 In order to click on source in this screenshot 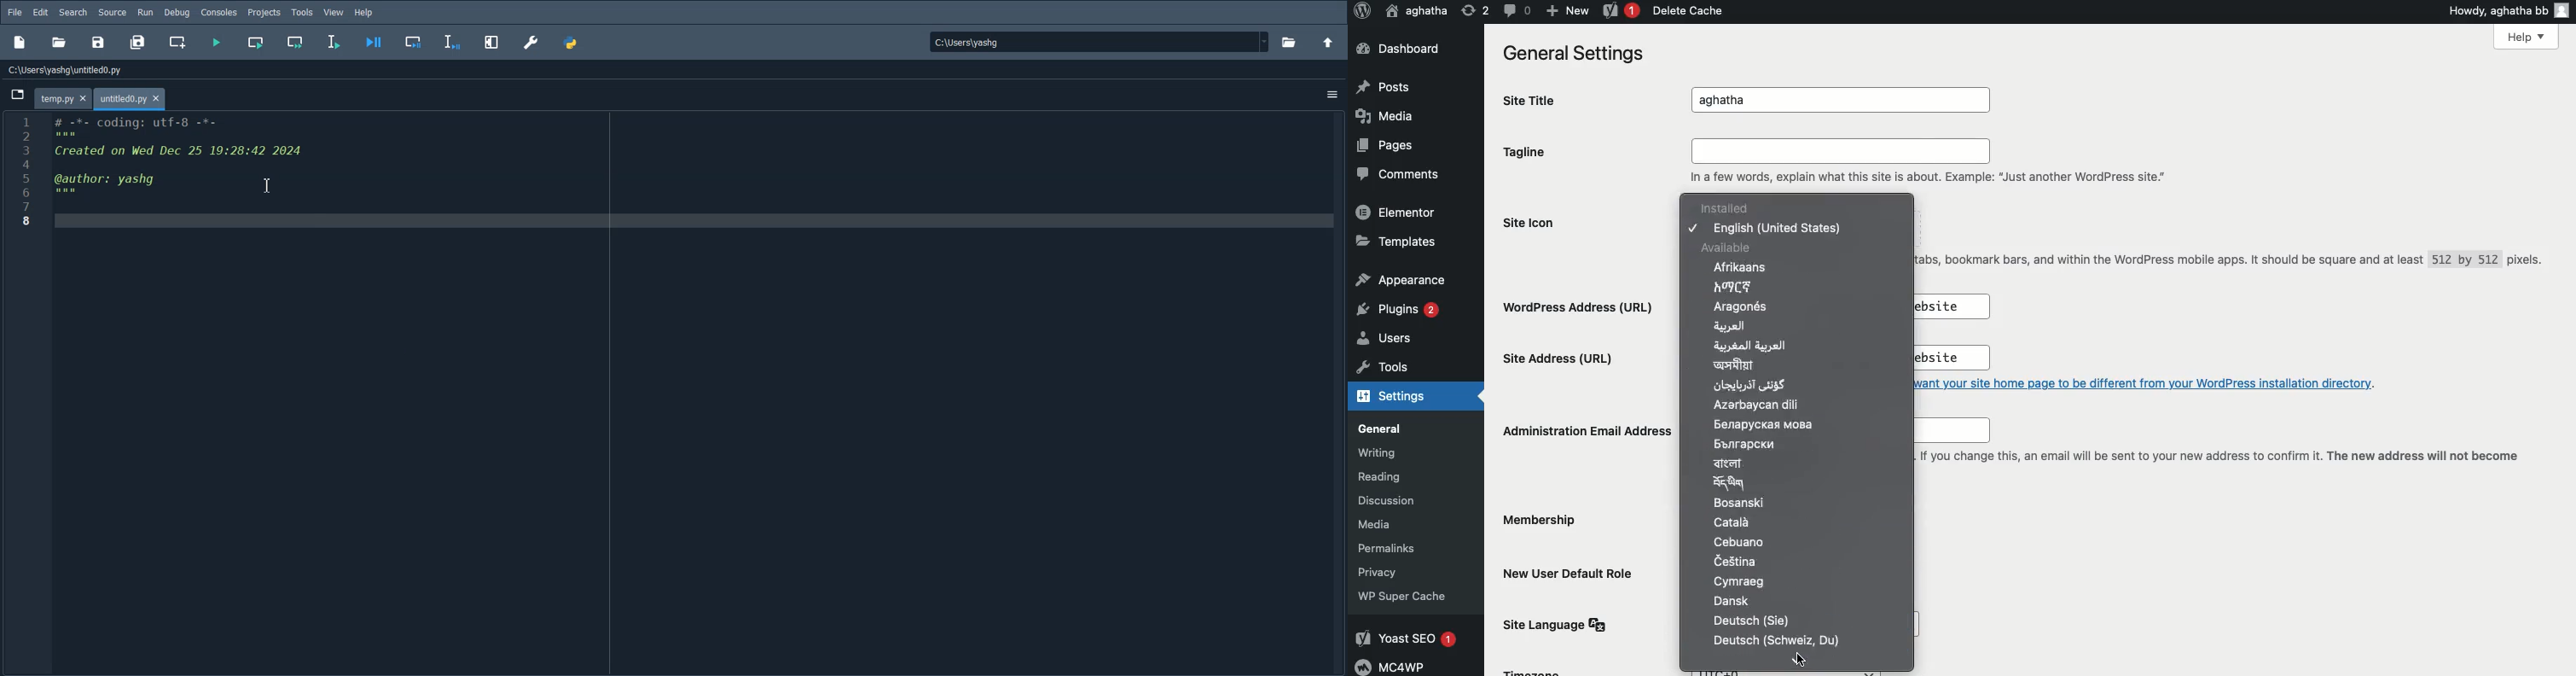, I will do `click(113, 13)`.